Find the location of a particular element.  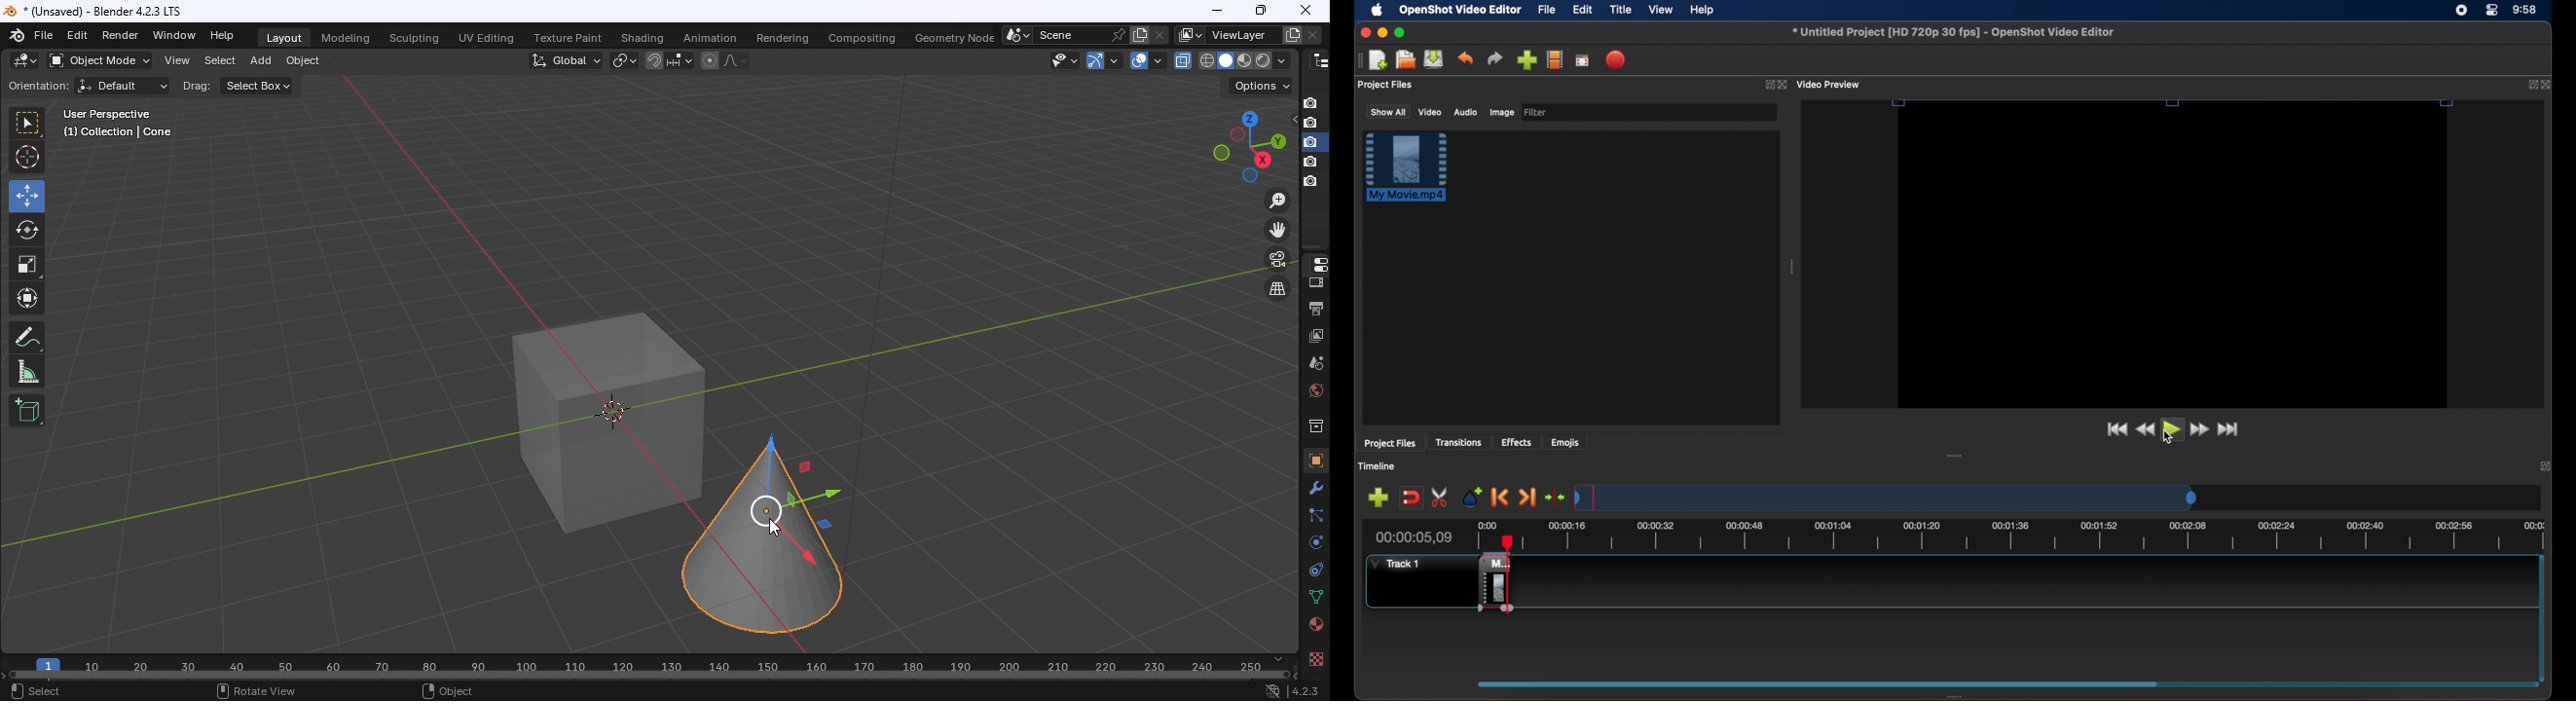

timeline scale is located at coordinates (1890, 497).